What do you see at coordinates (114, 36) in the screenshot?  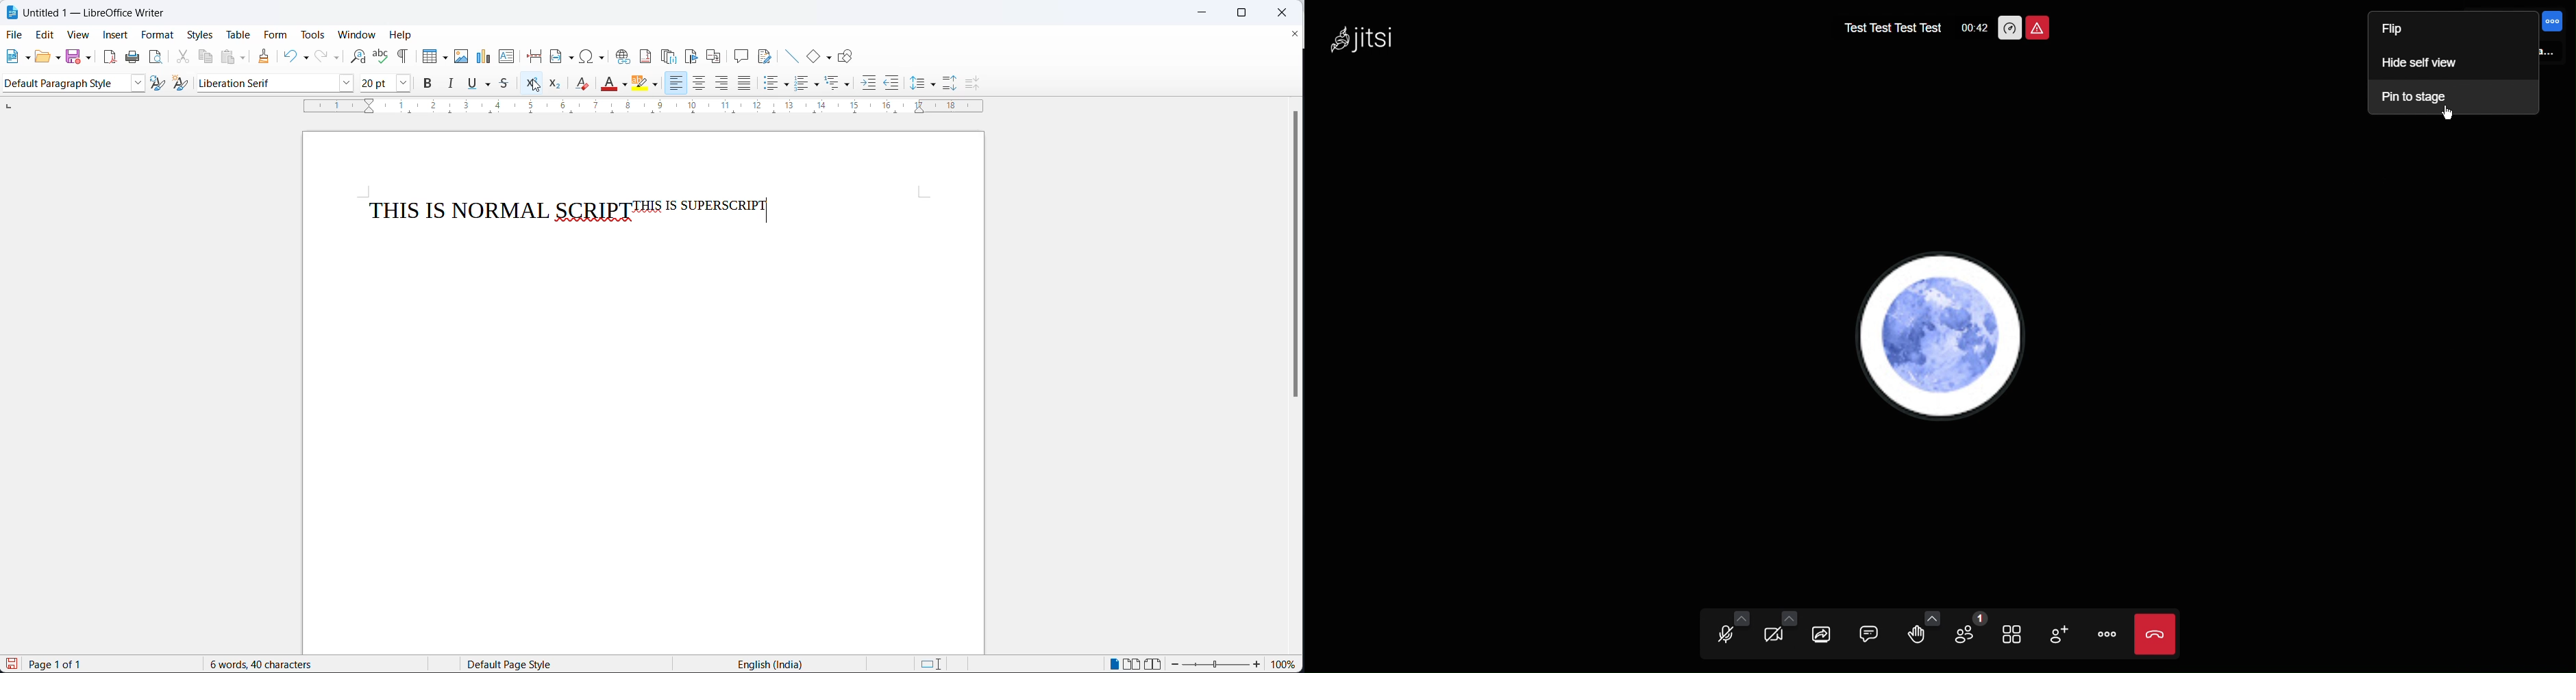 I see `insert ` at bounding box center [114, 36].